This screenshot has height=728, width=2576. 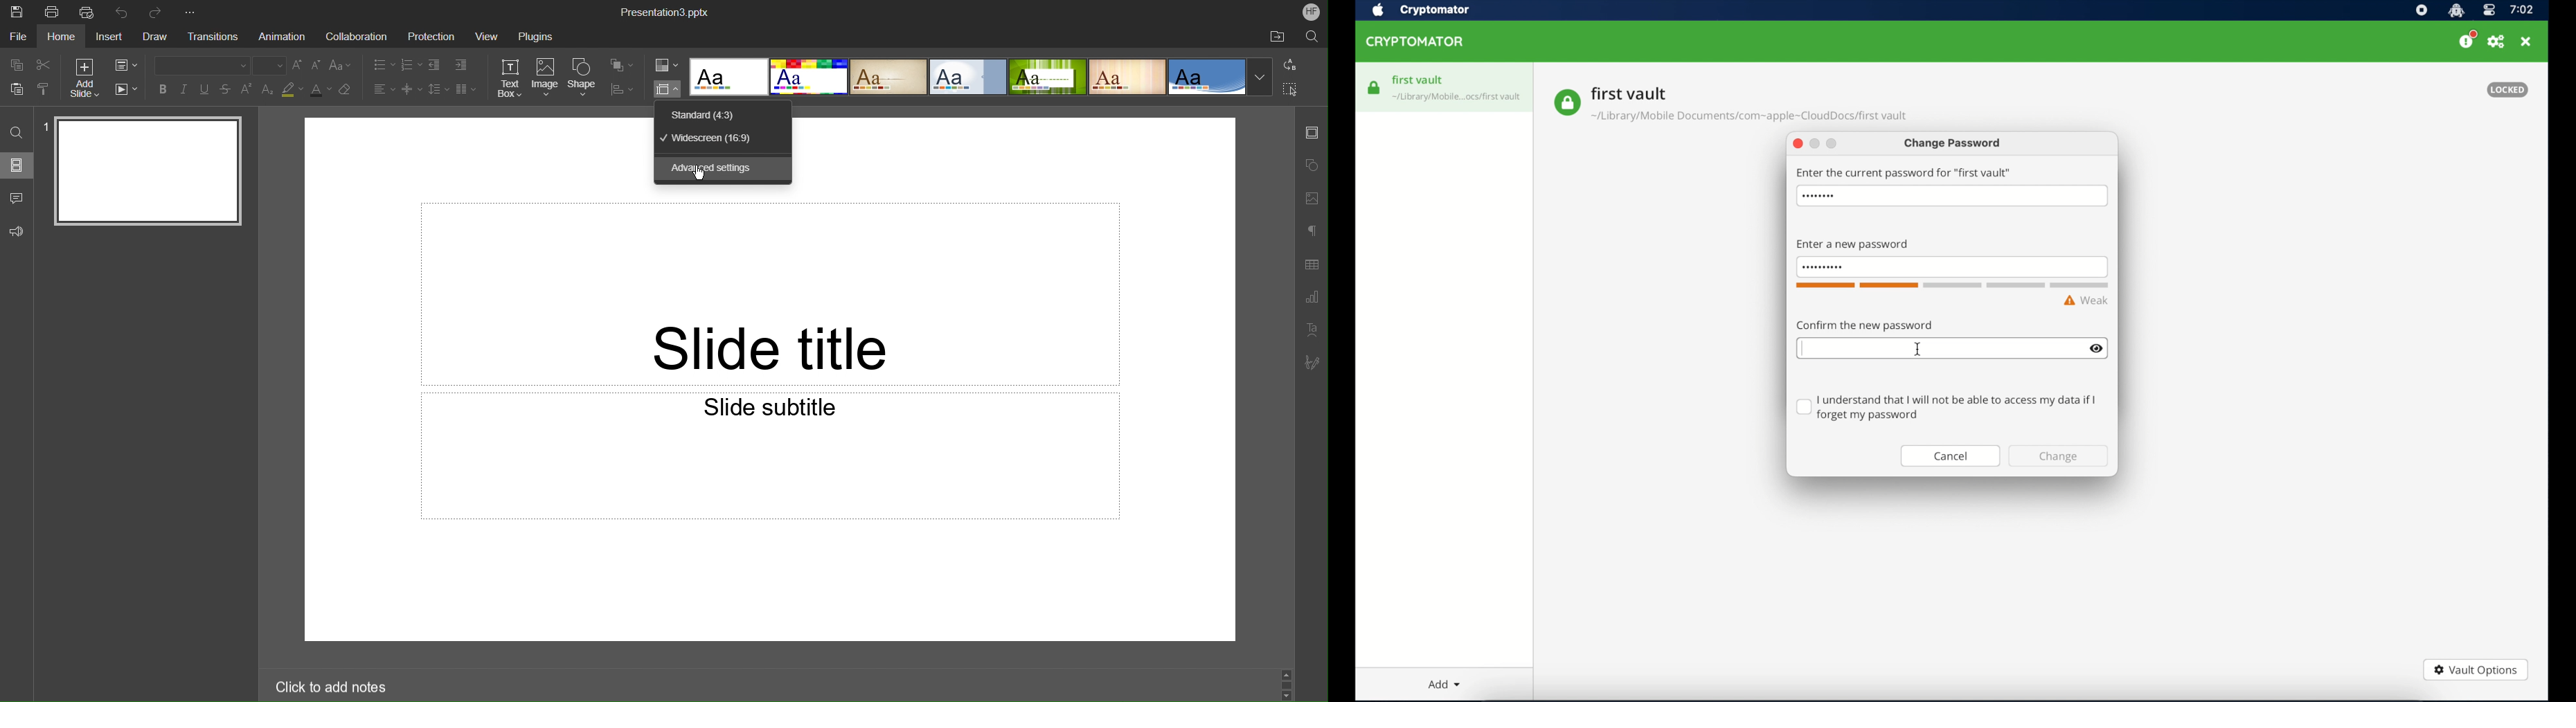 I want to click on checkbox, so click(x=1948, y=408).